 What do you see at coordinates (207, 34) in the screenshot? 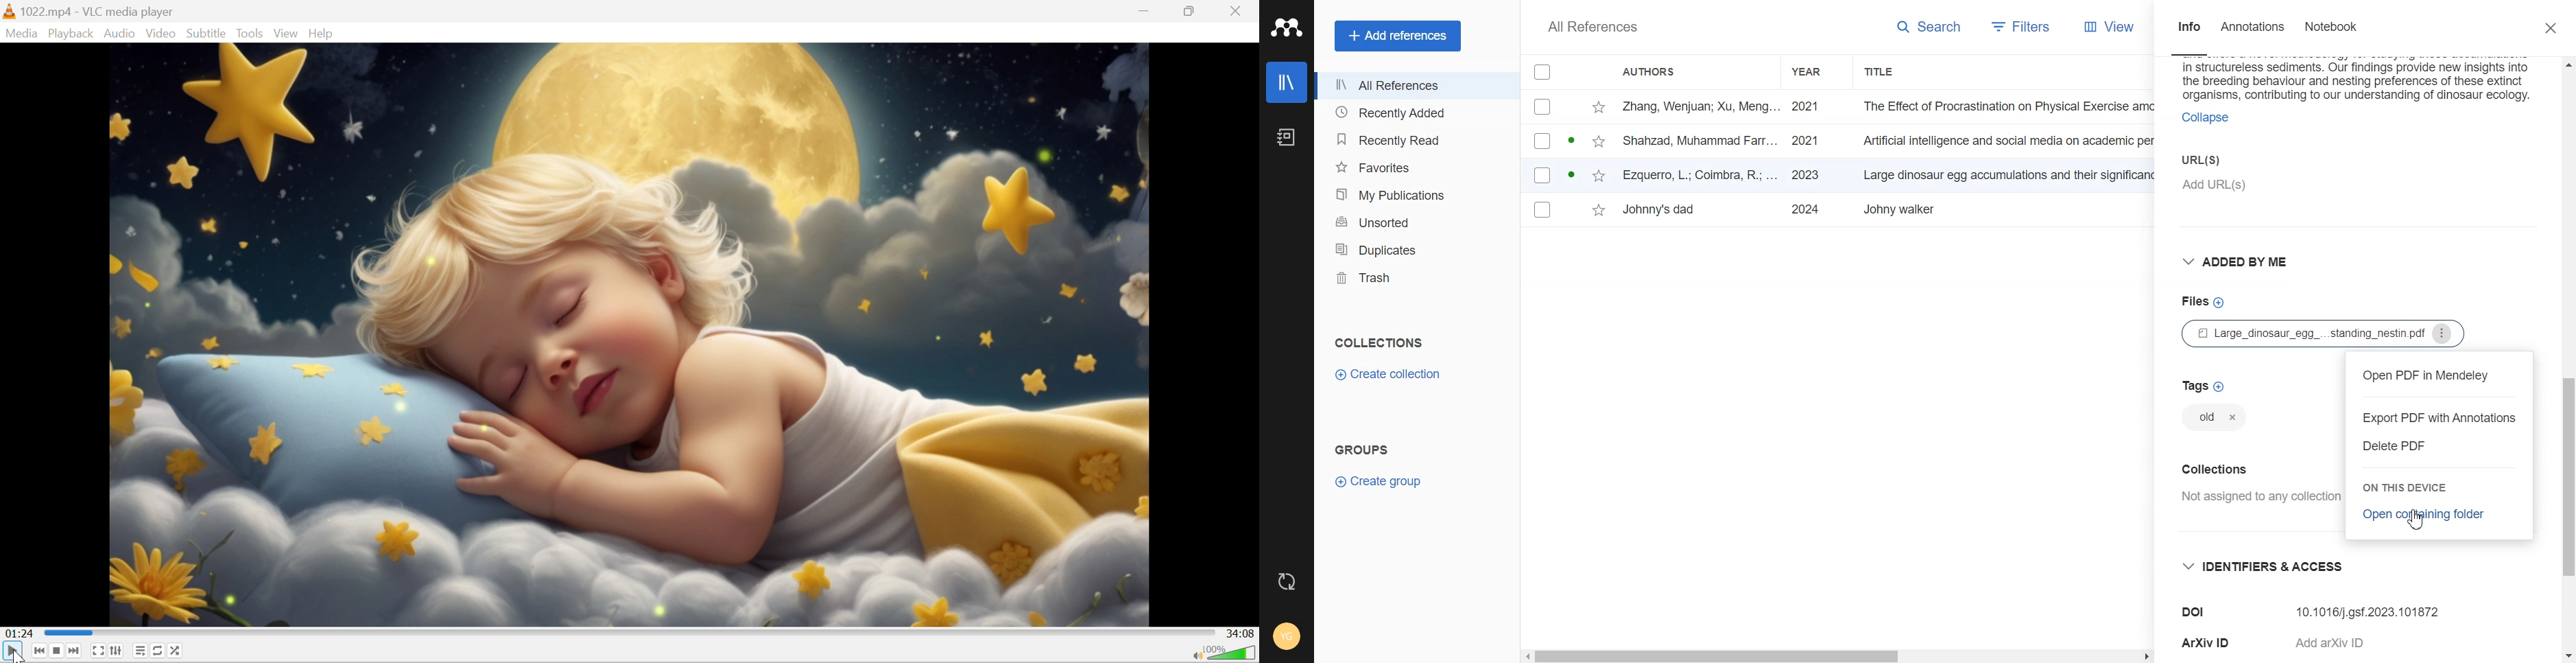
I see `Subtitle` at bounding box center [207, 34].